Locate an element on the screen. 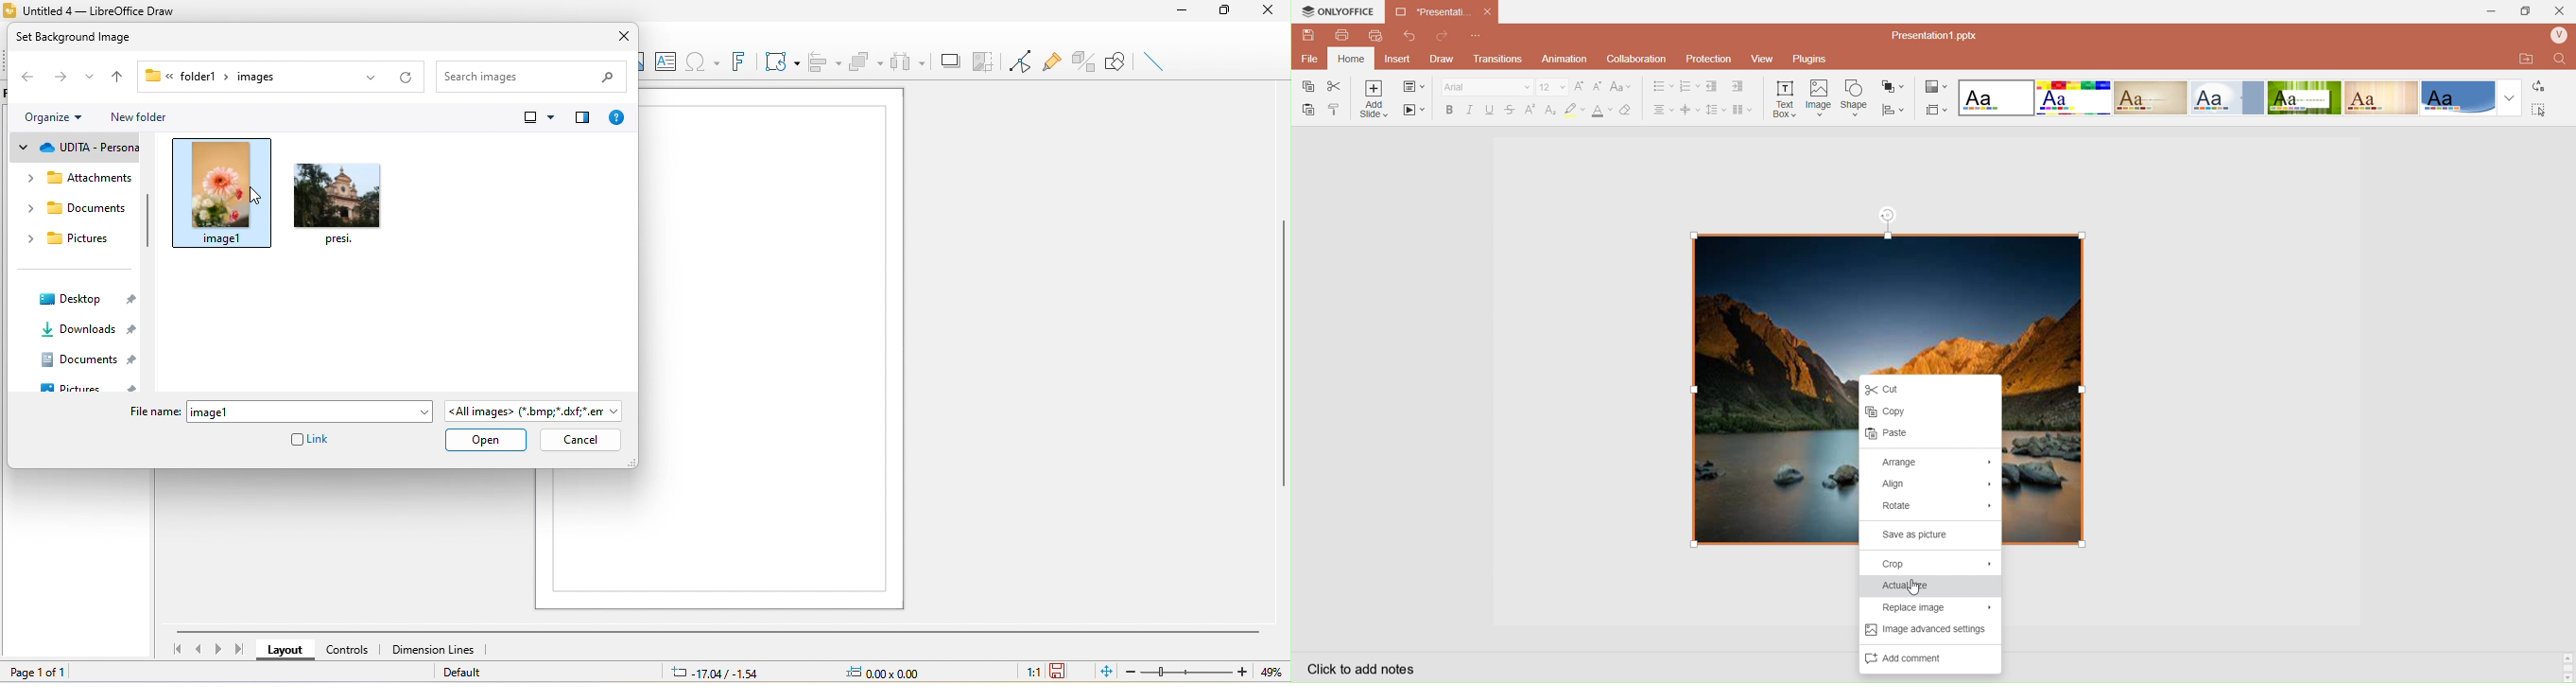 This screenshot has width=2576, height=700. Insert Image is located at coordinates (1819, 99).